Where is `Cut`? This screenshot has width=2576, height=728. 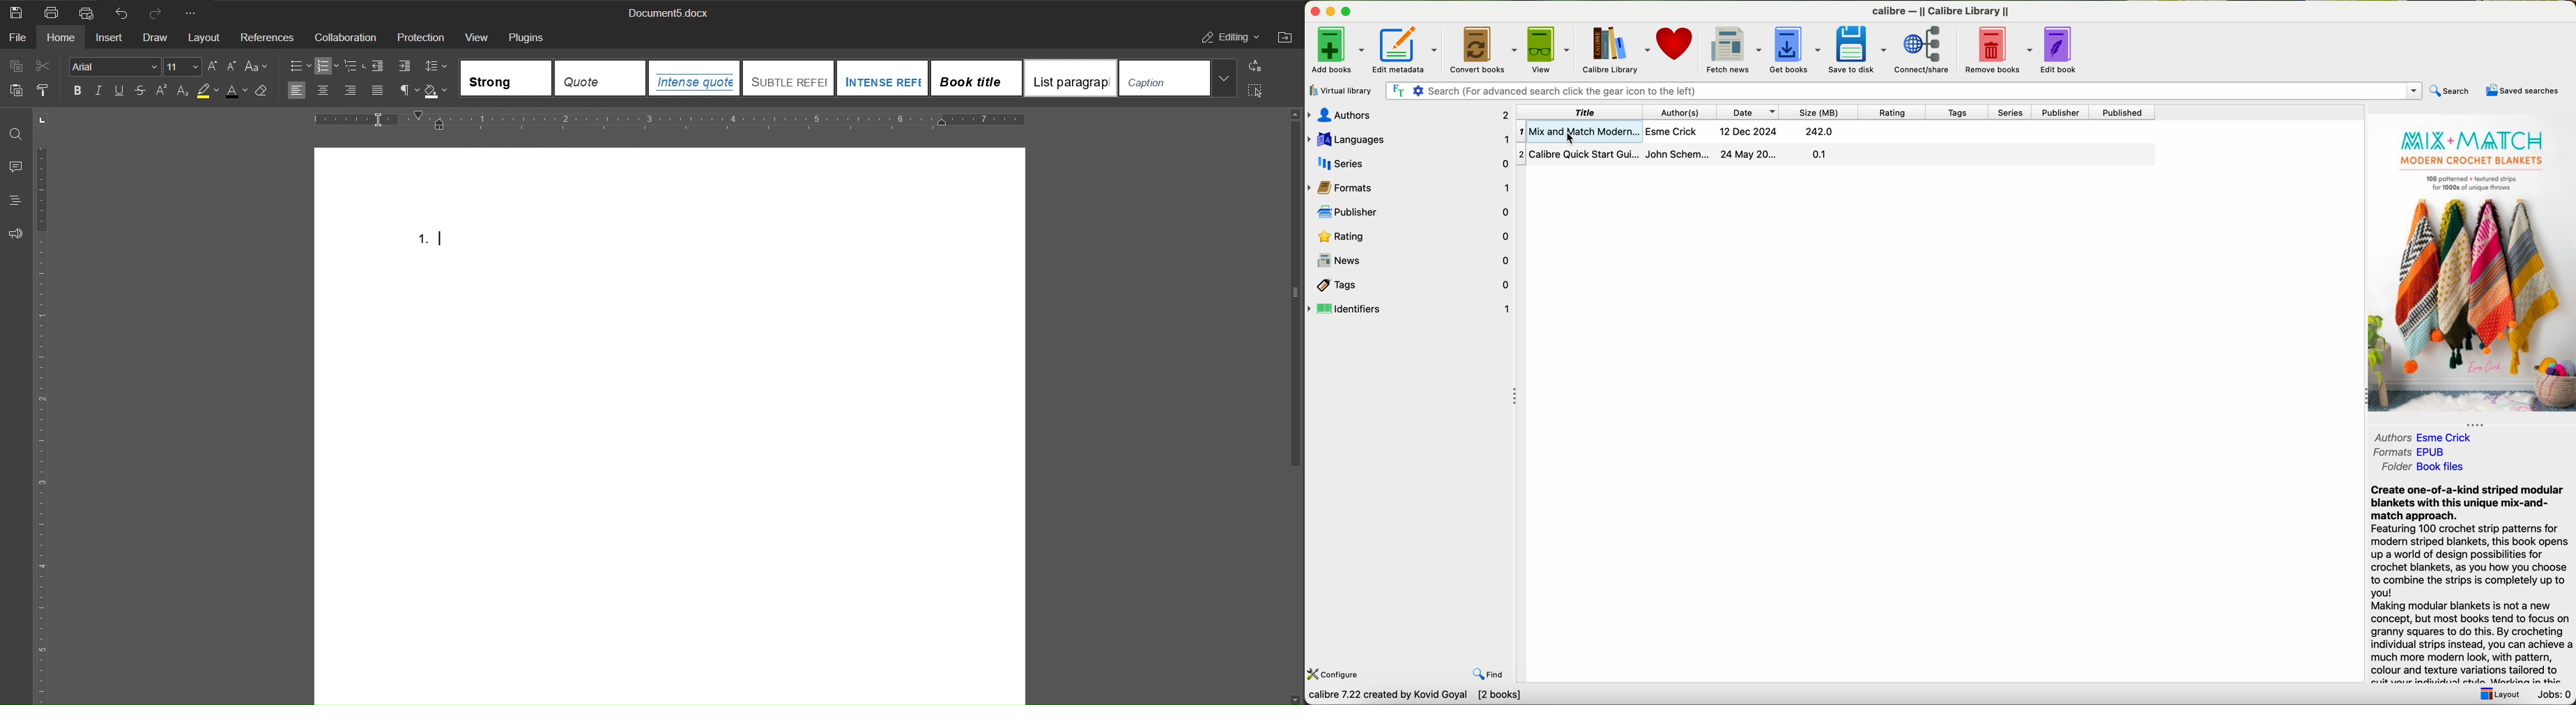
Cut is located at coordinates (47, 67).